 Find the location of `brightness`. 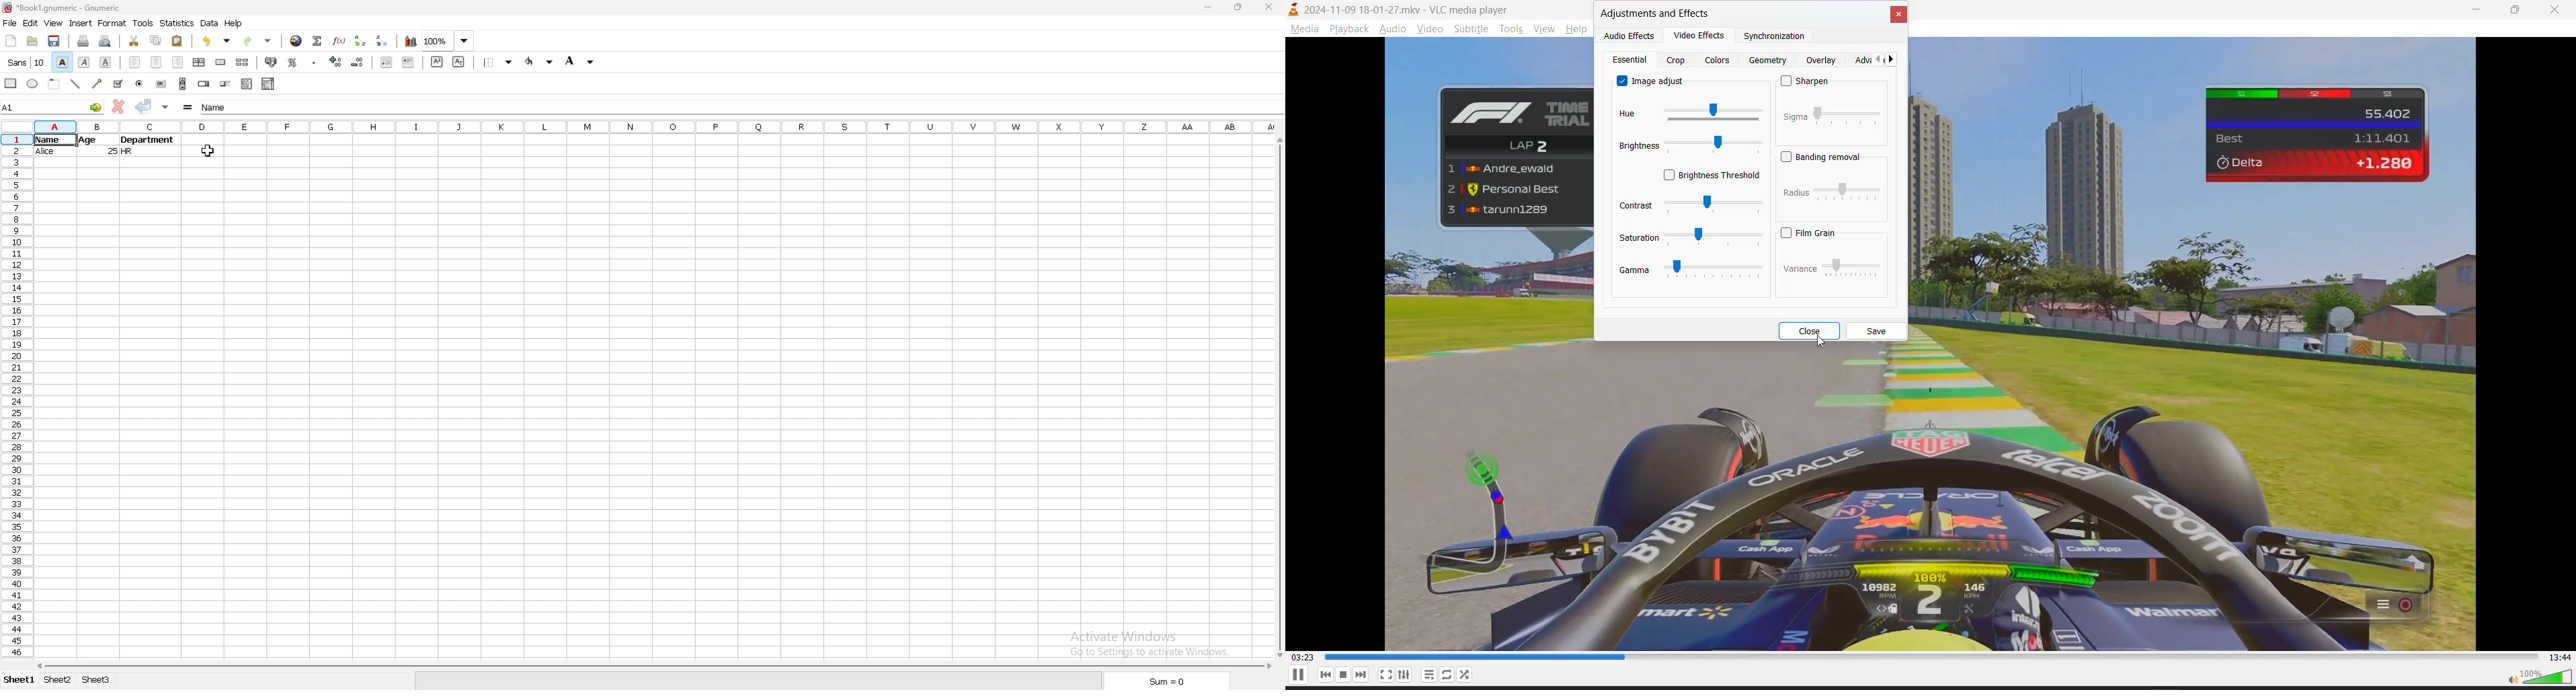

brightness is located at coordinates (1637, 146).